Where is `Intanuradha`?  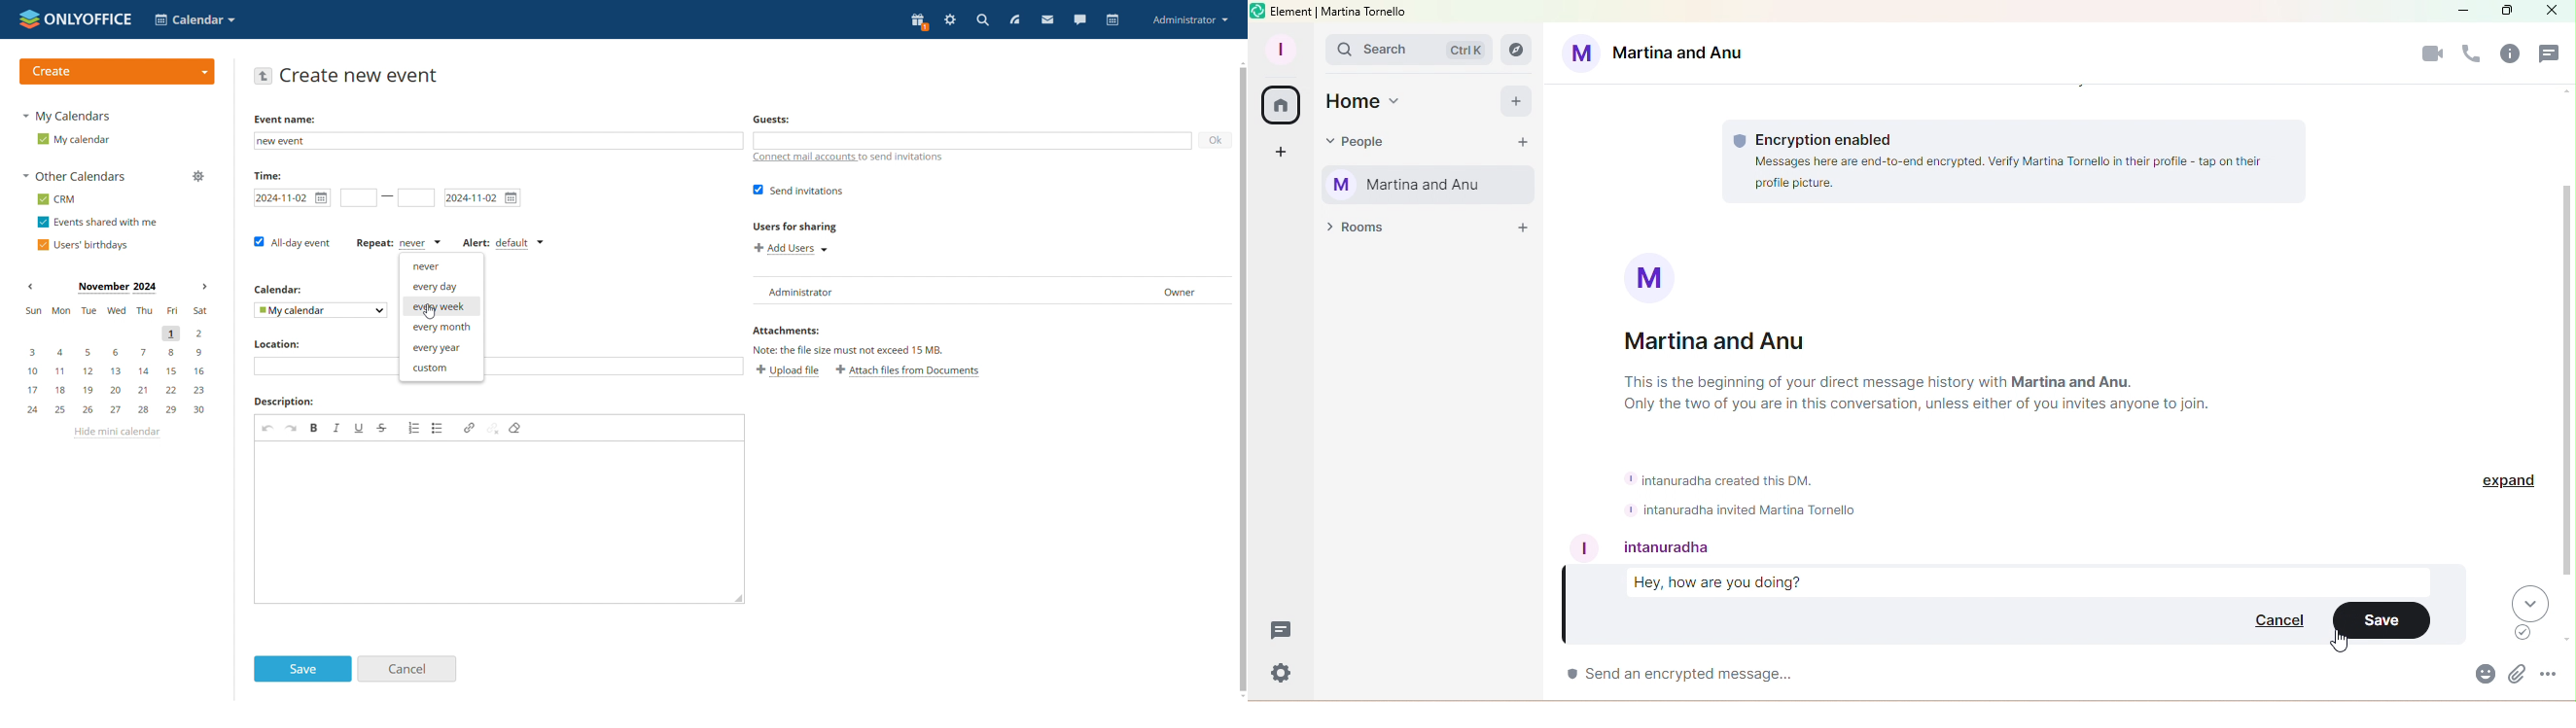
Intanuradha is located at coordinates (1675, 546).